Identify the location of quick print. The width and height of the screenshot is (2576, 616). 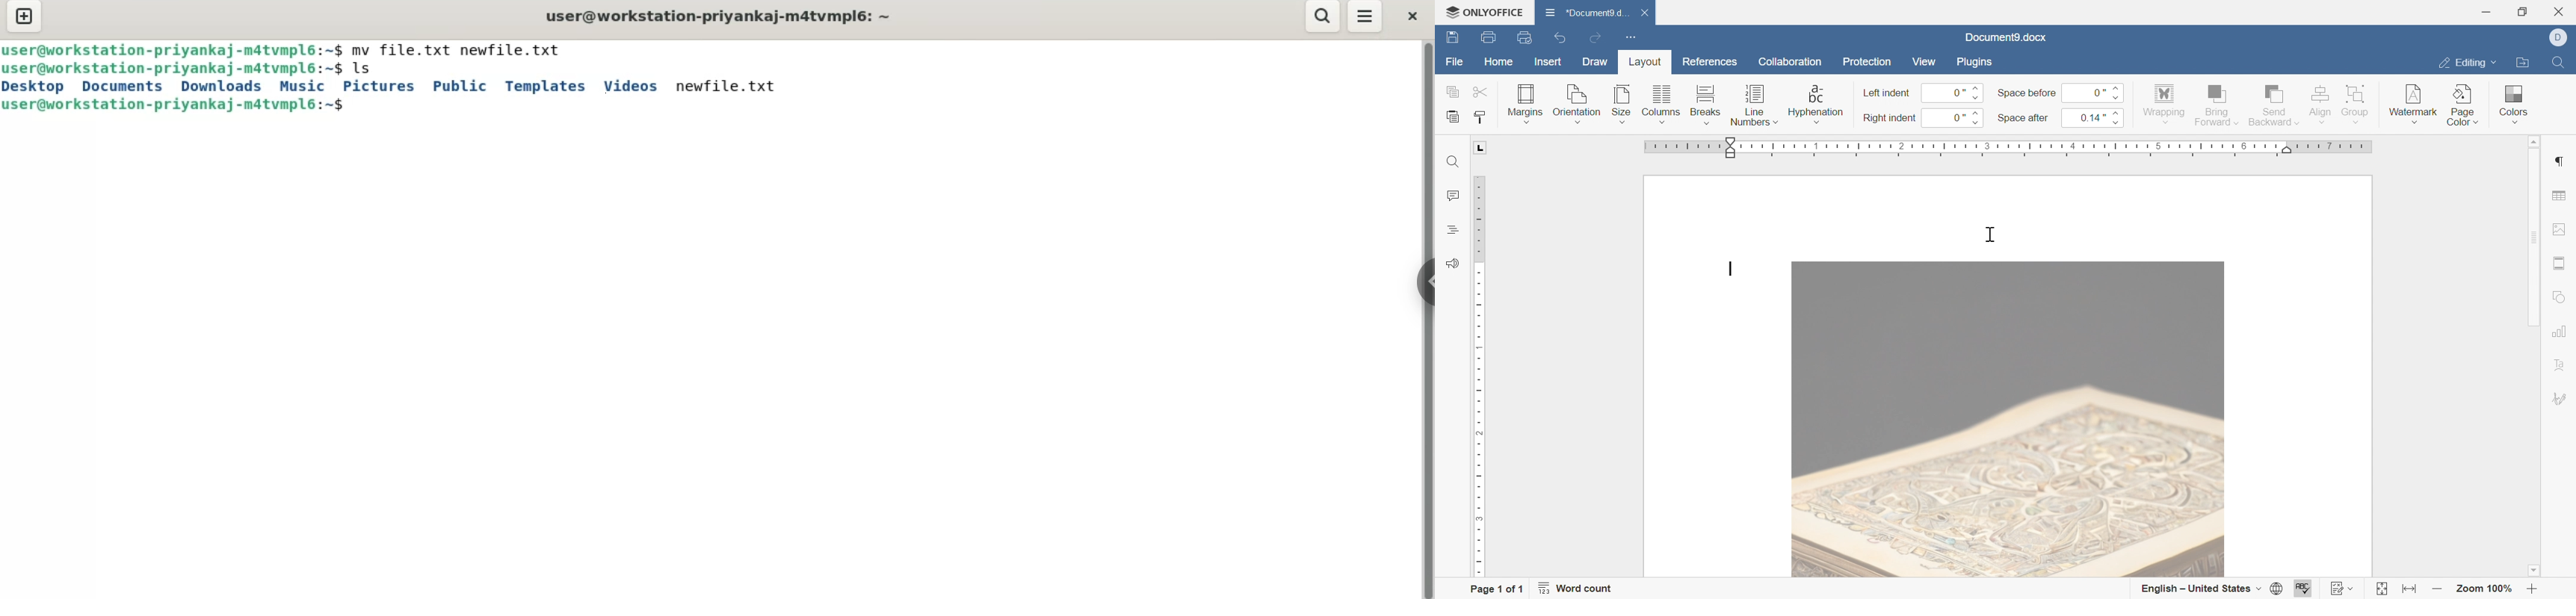
(1530, 39).